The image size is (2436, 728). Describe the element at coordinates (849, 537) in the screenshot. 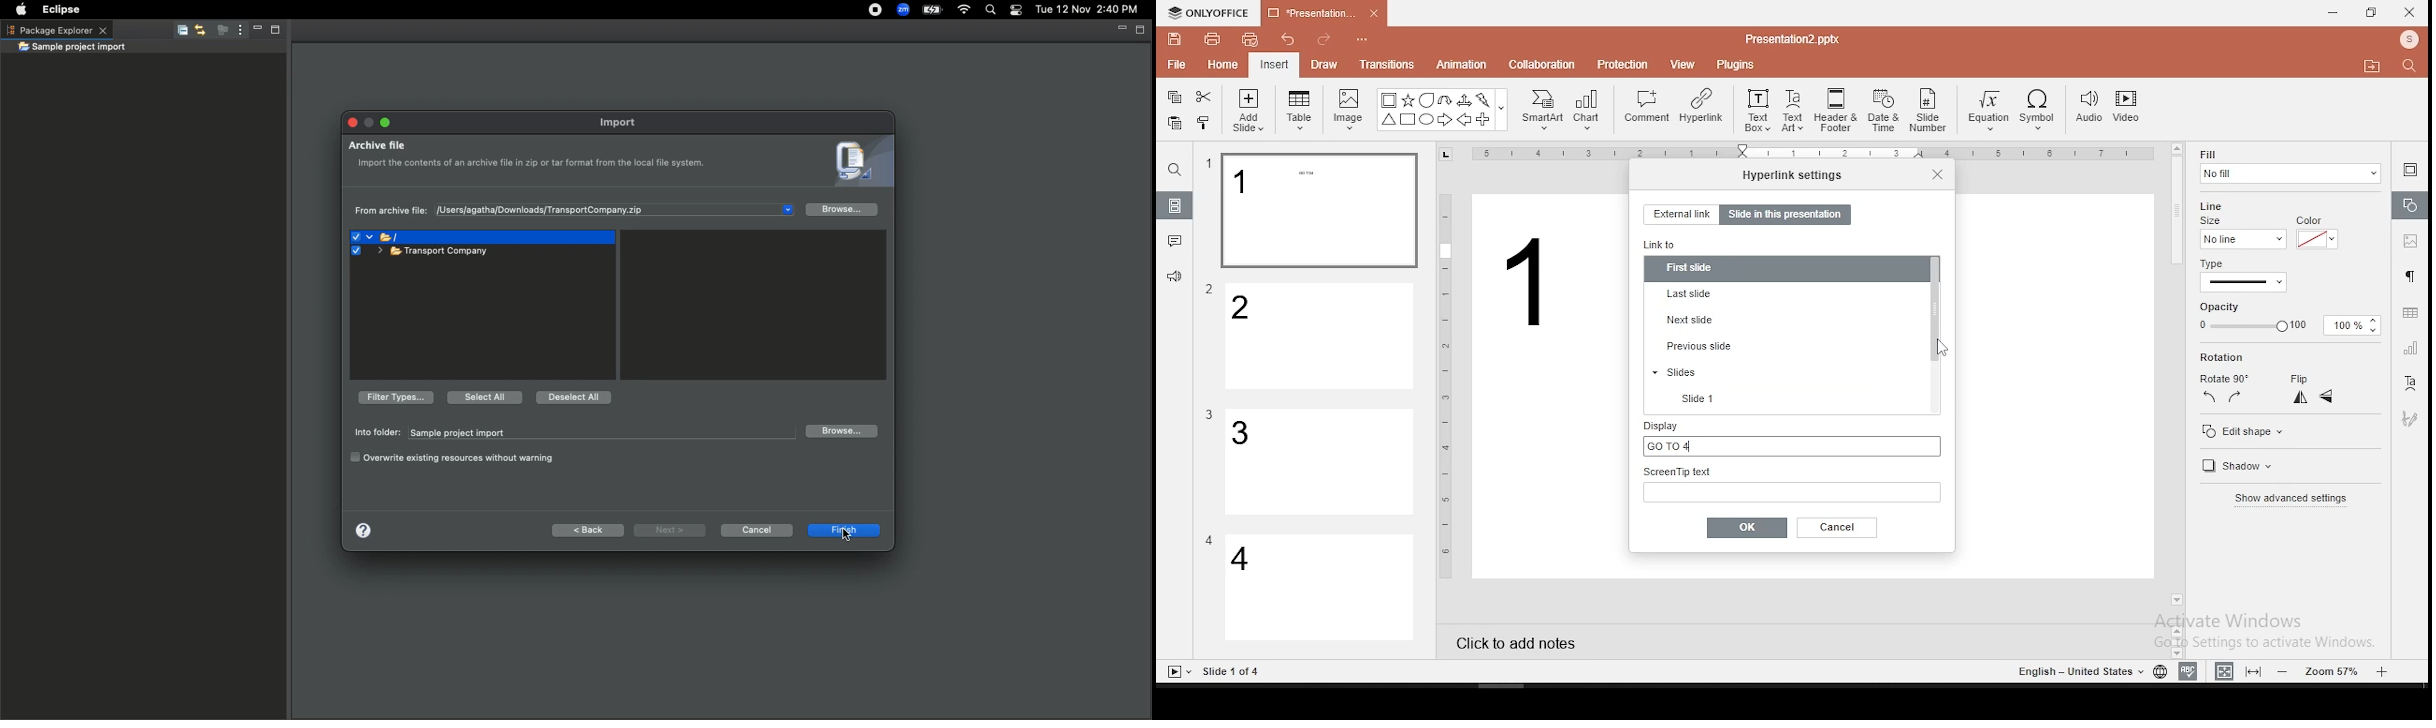

I see `Cursor` at that location.